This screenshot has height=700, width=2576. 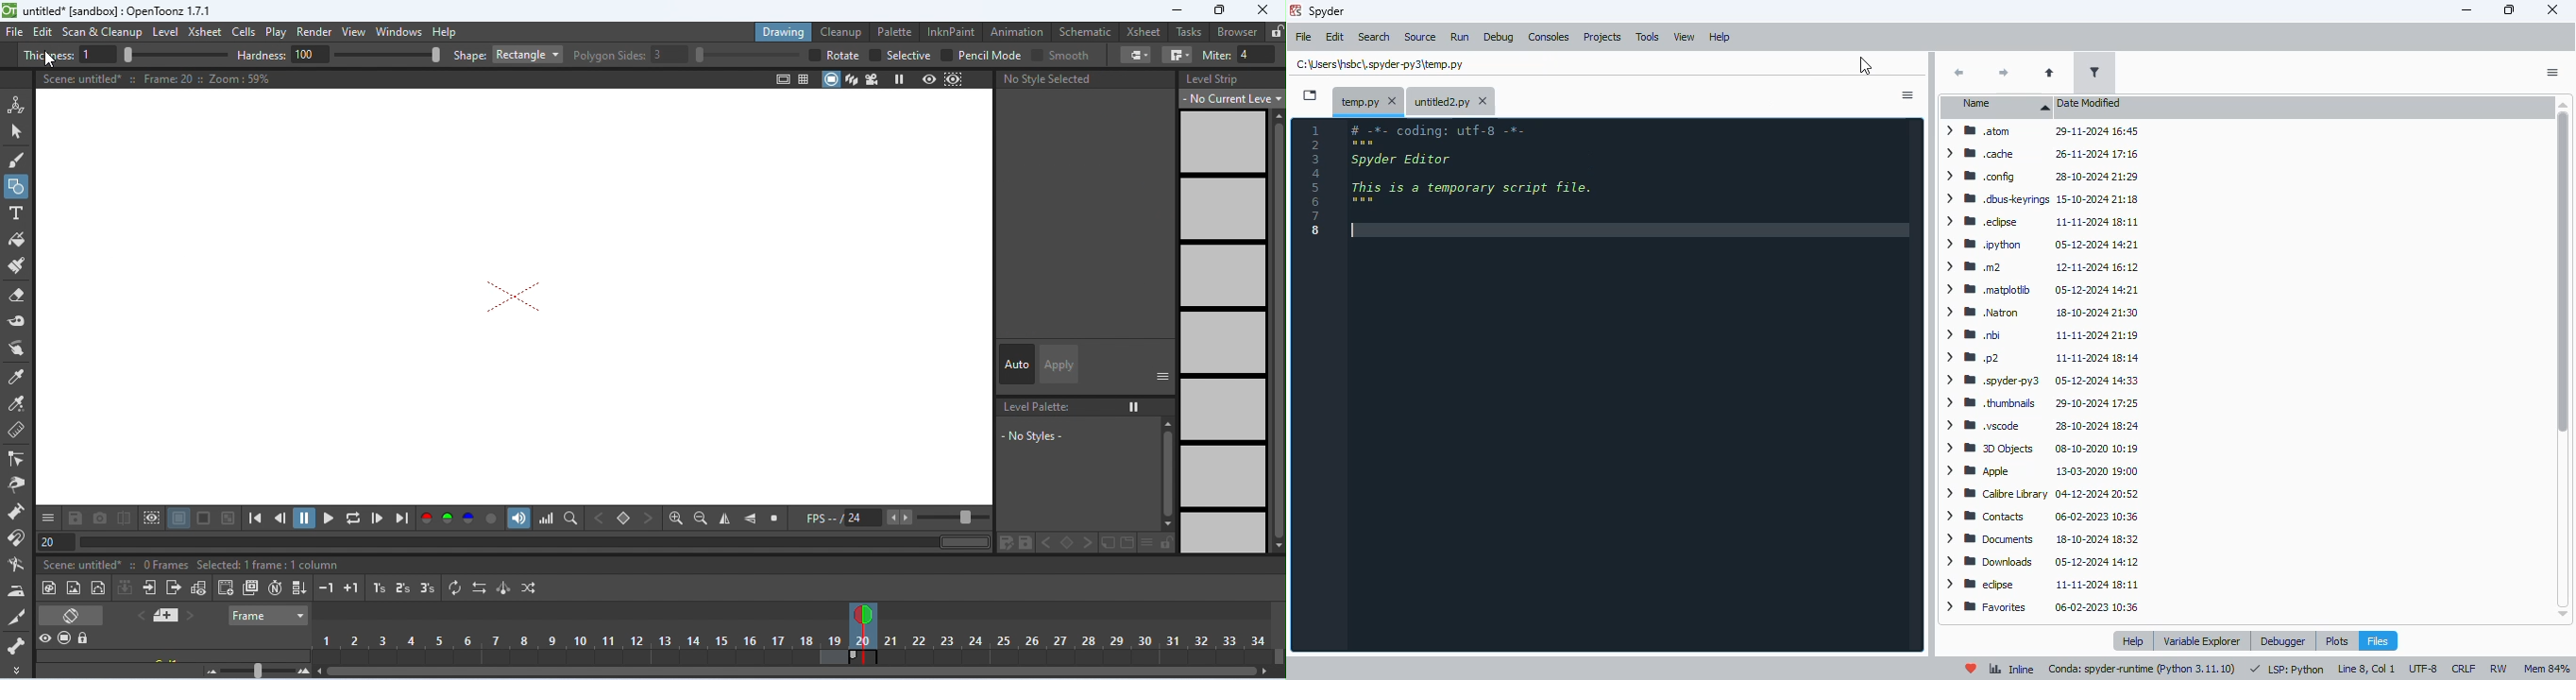 What do you see at coordinates (2039, 289) in the screenshot?
I see `> BW matplotib 05-12-2024 14:21` at bounding box center [2039, 289].